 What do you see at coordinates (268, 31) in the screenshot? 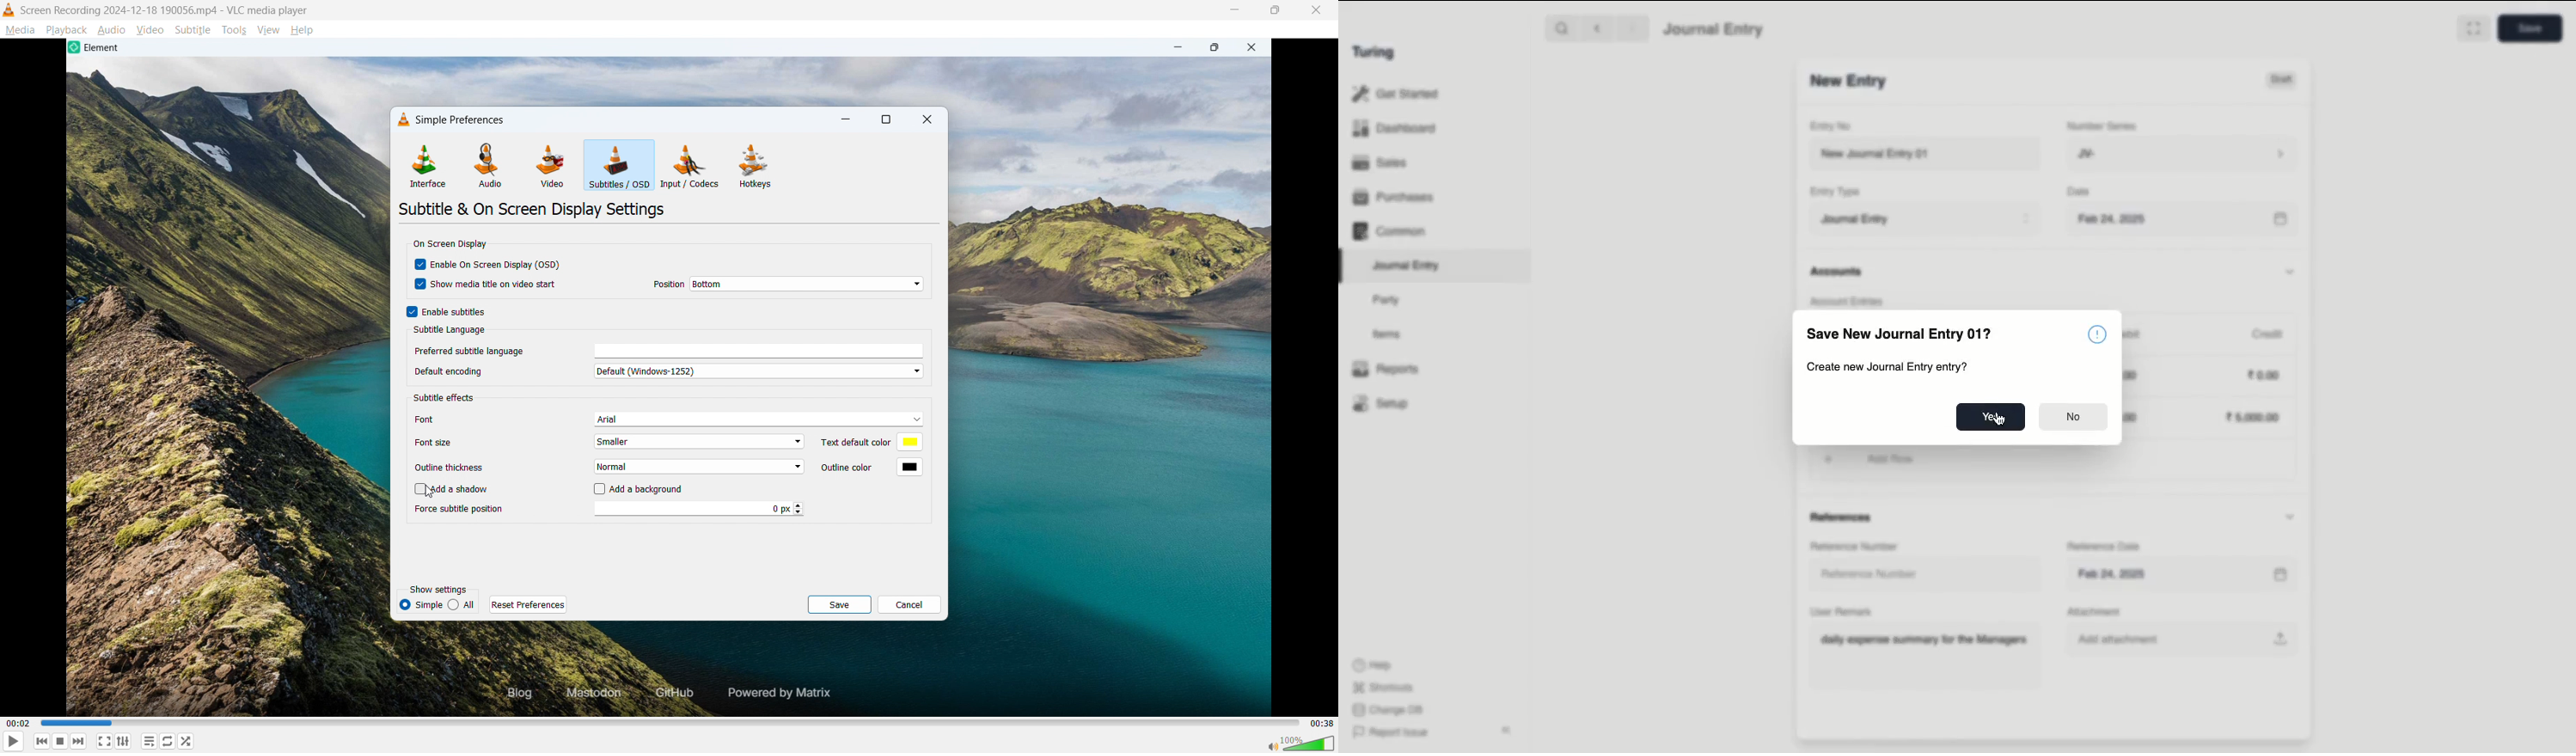
I see `View ` at bounding box center [268, 31].